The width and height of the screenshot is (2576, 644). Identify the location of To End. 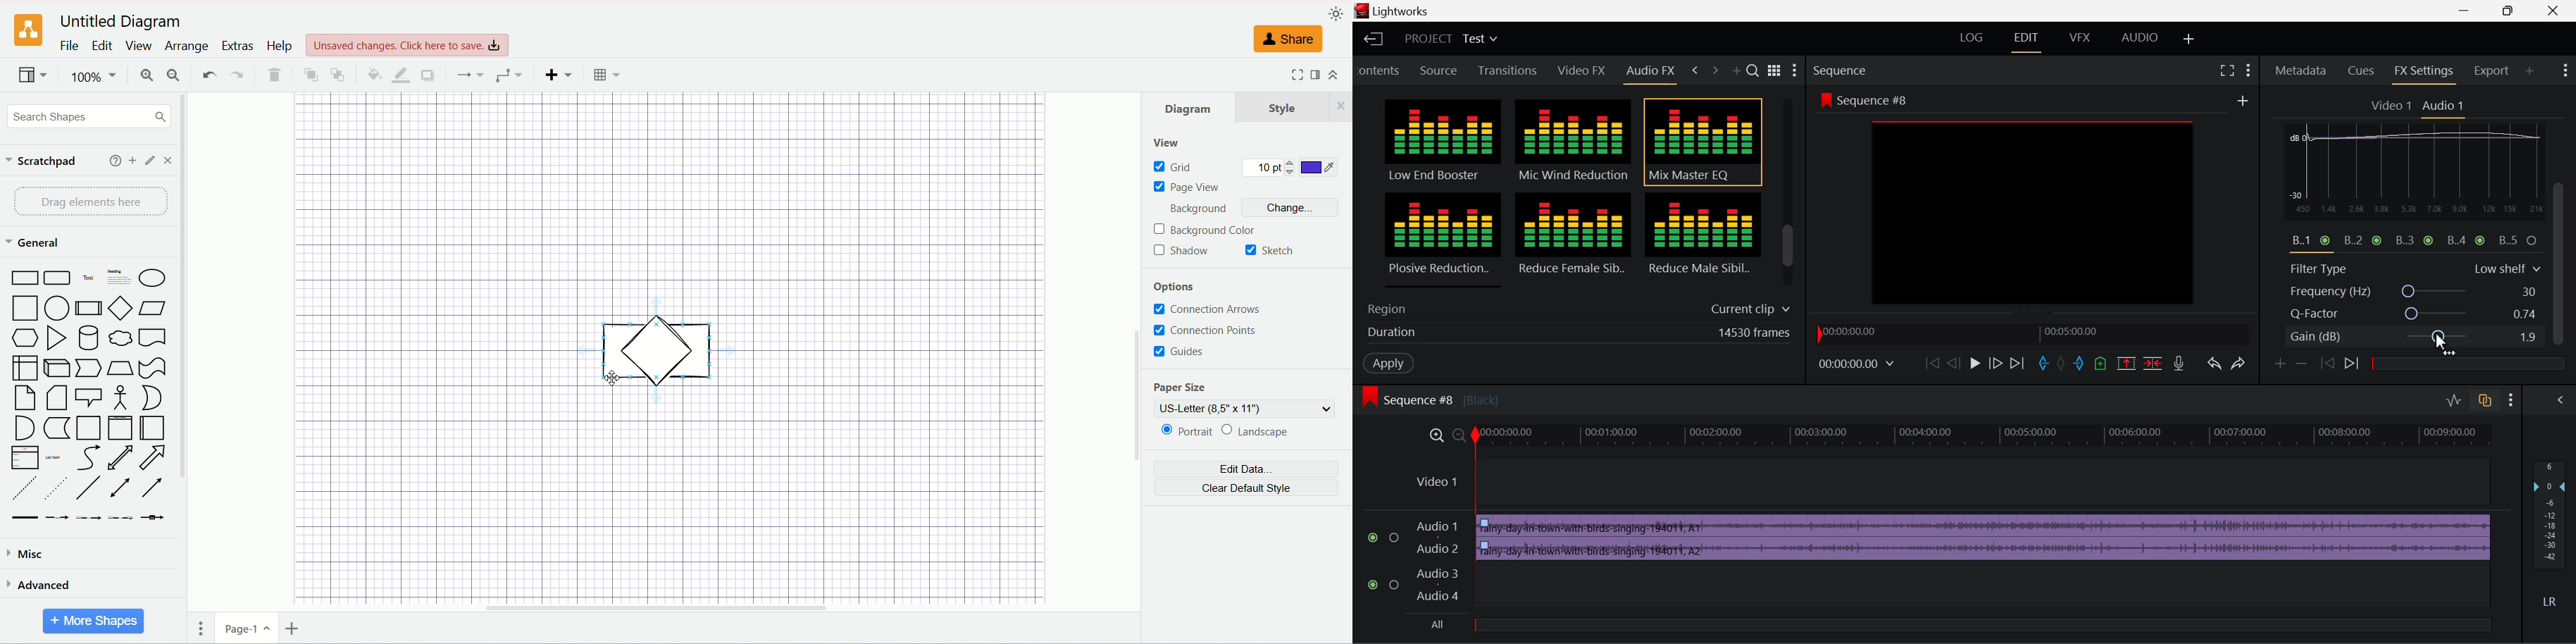
(2020, 365).